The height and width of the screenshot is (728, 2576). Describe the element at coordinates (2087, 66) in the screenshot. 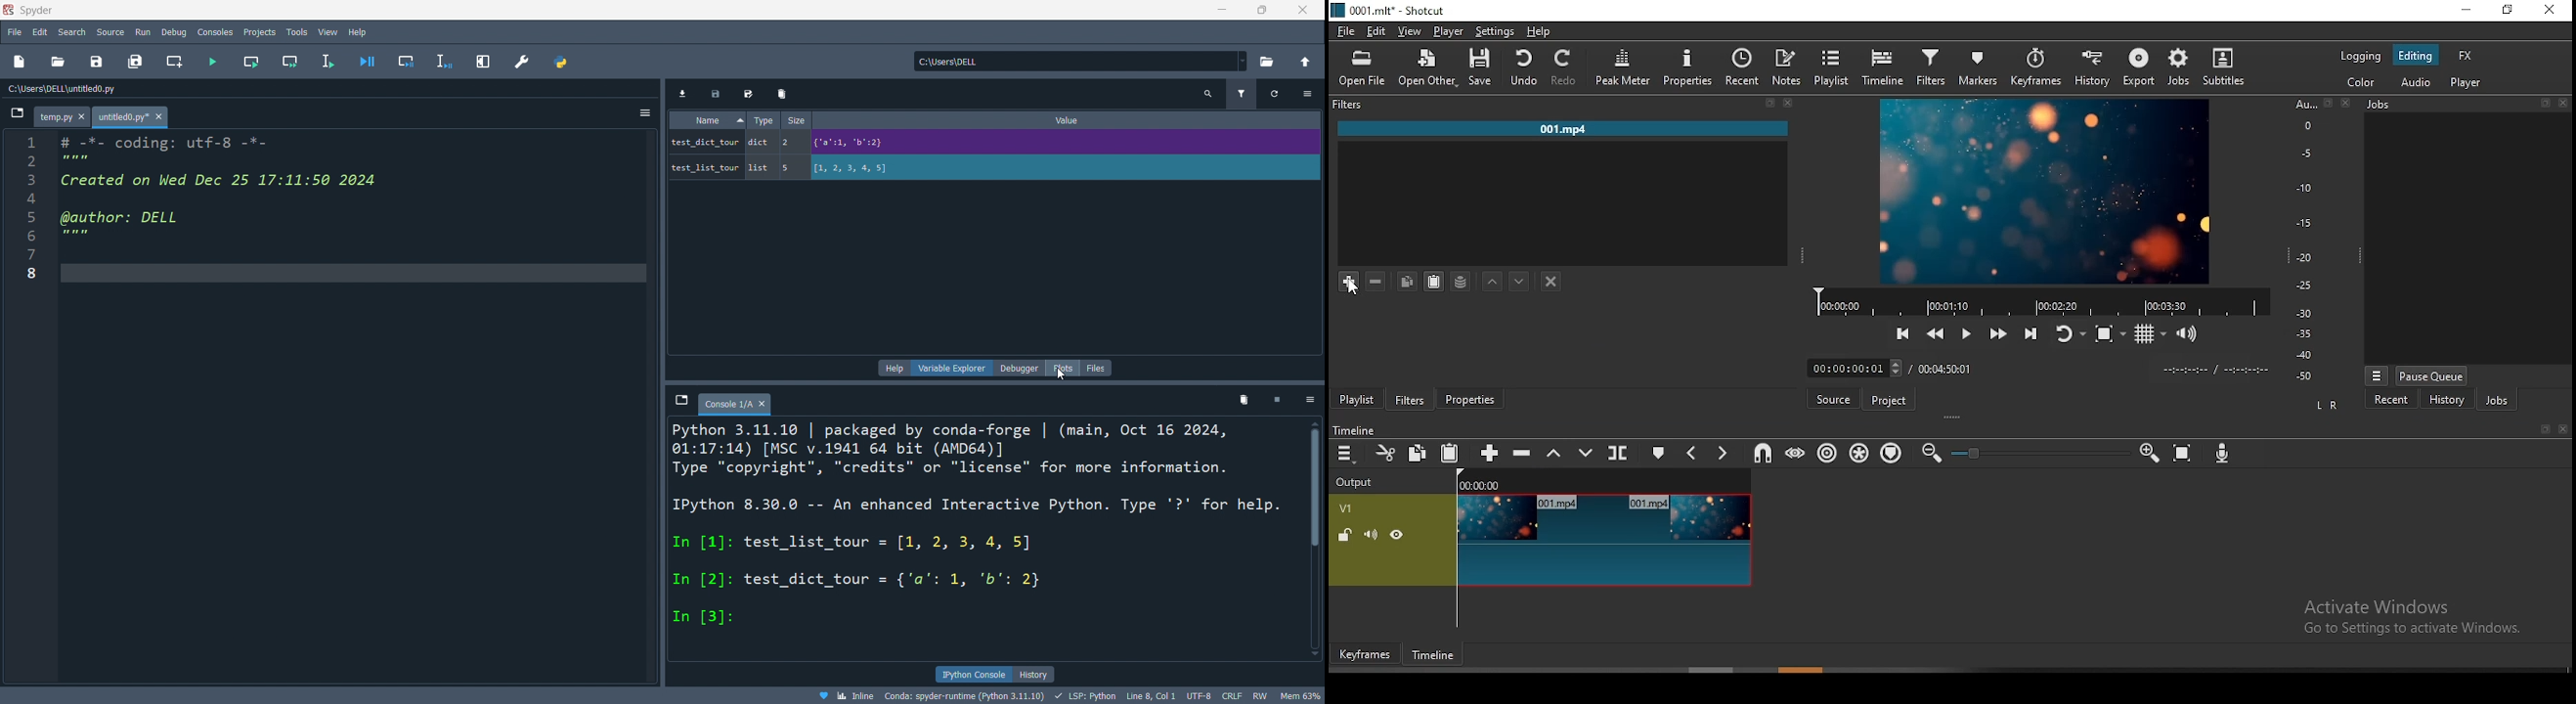

I see `history` at that location.